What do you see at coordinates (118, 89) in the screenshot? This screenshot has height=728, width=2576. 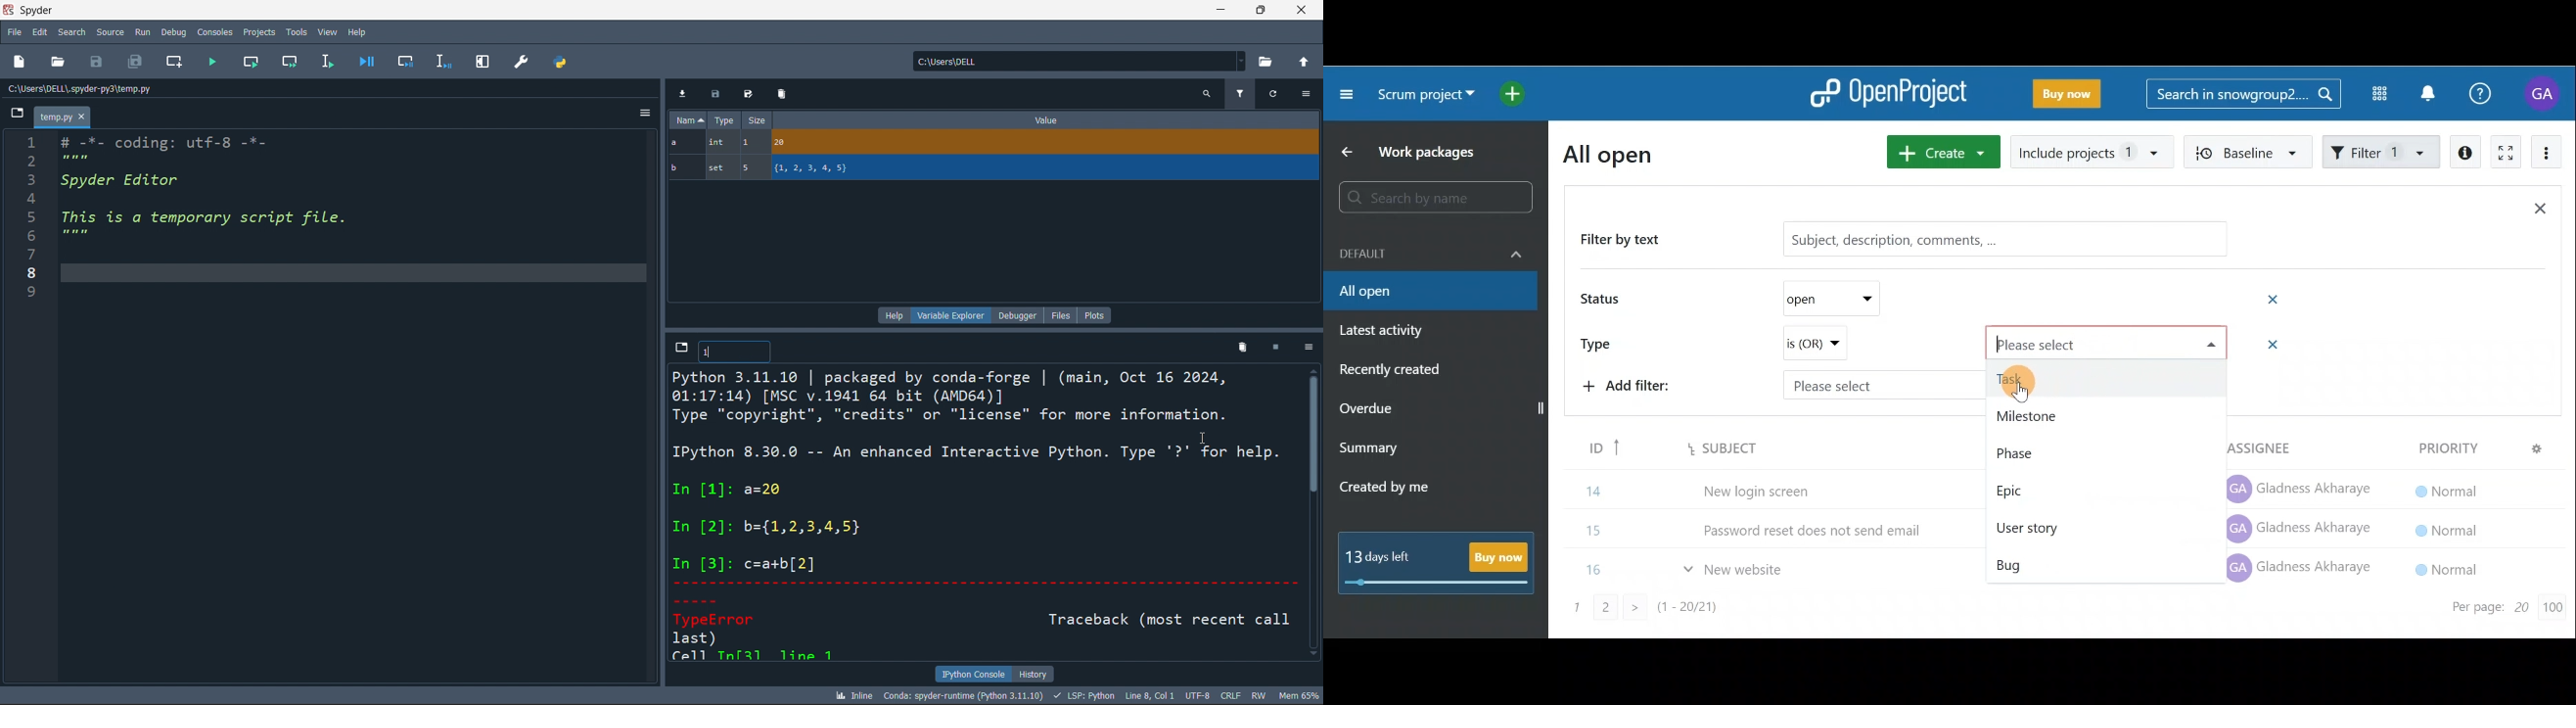 I see `c:\users\dell\.spyder-py3\temp.py` at bounding box center [118, 89].